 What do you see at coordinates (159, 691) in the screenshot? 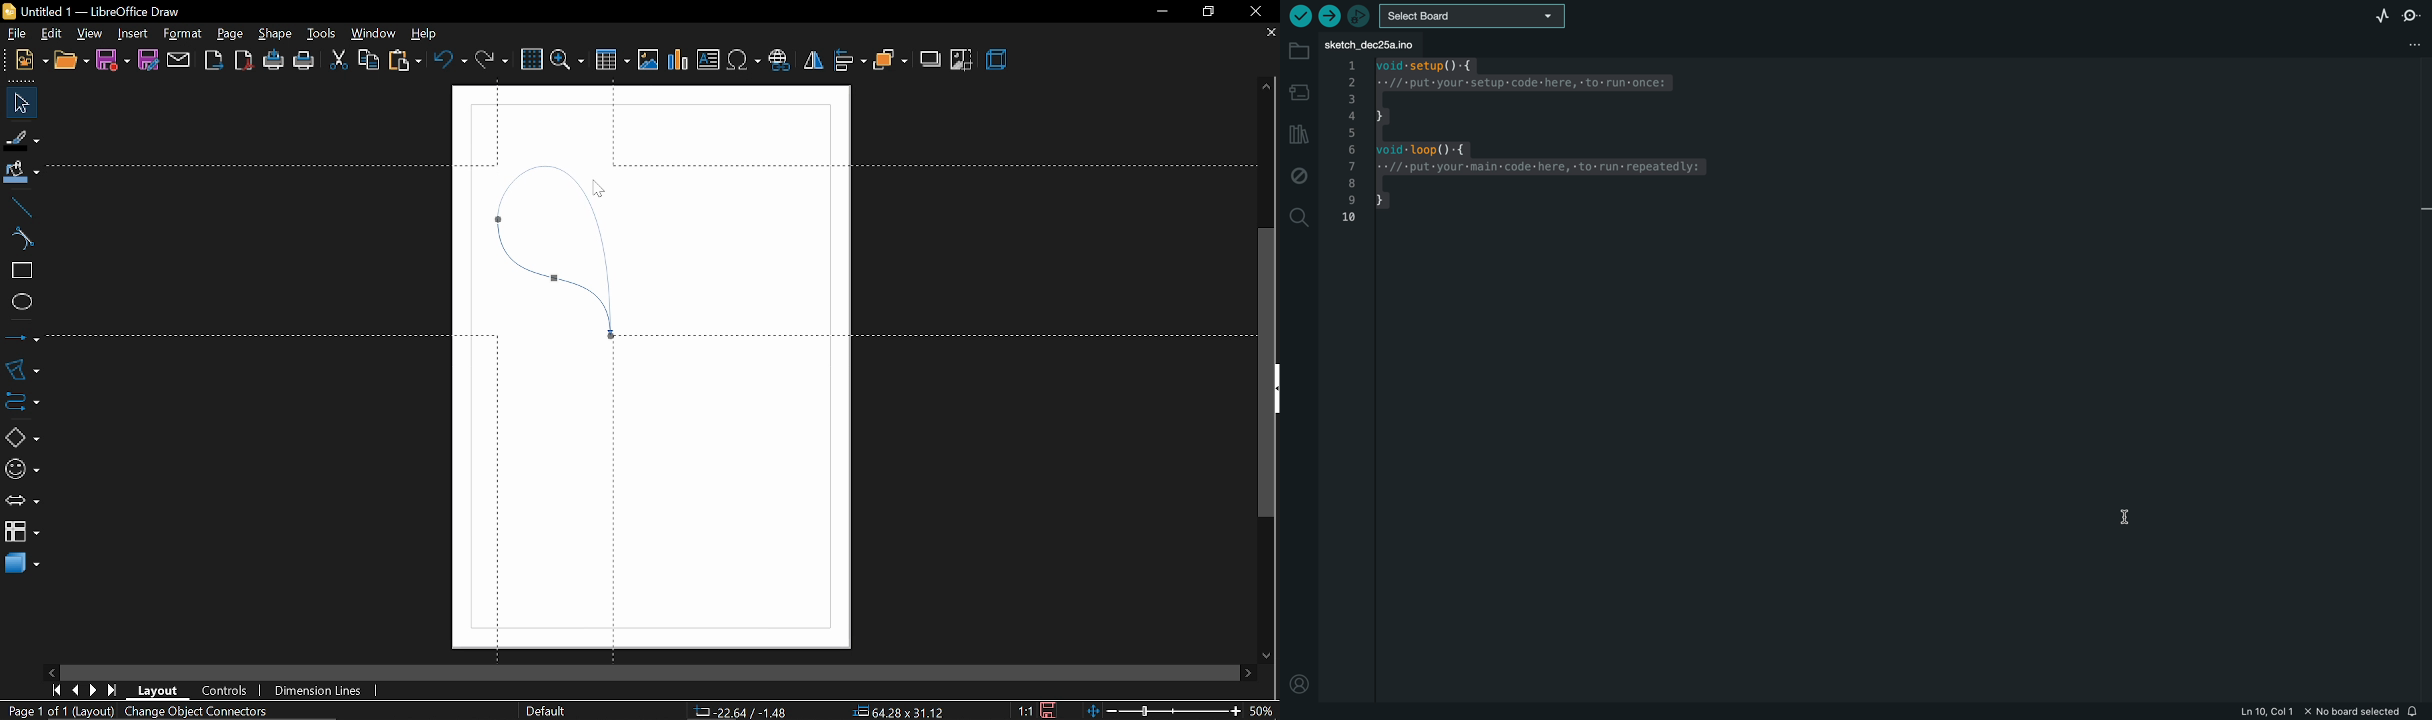
I see `layout` at bounding box center [159, 691].